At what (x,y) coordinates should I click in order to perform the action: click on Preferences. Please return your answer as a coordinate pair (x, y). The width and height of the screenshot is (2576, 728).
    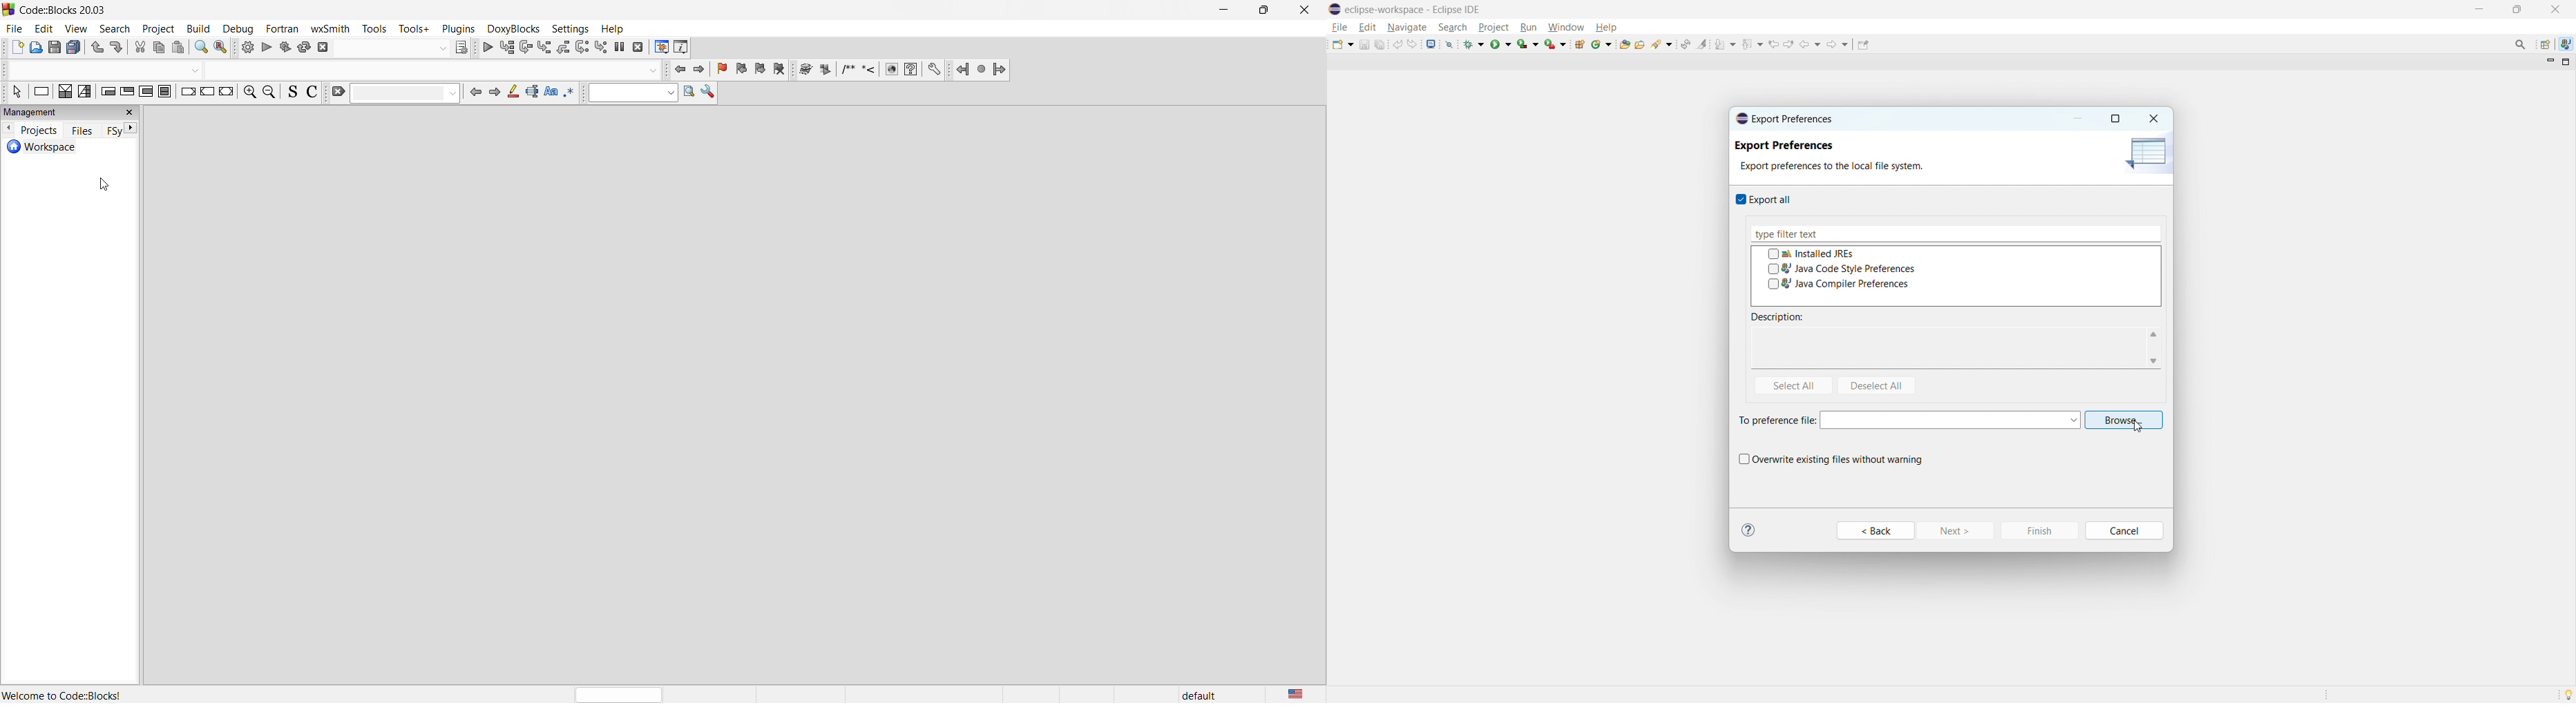
    Looking at the image, I should click on (935, 70).